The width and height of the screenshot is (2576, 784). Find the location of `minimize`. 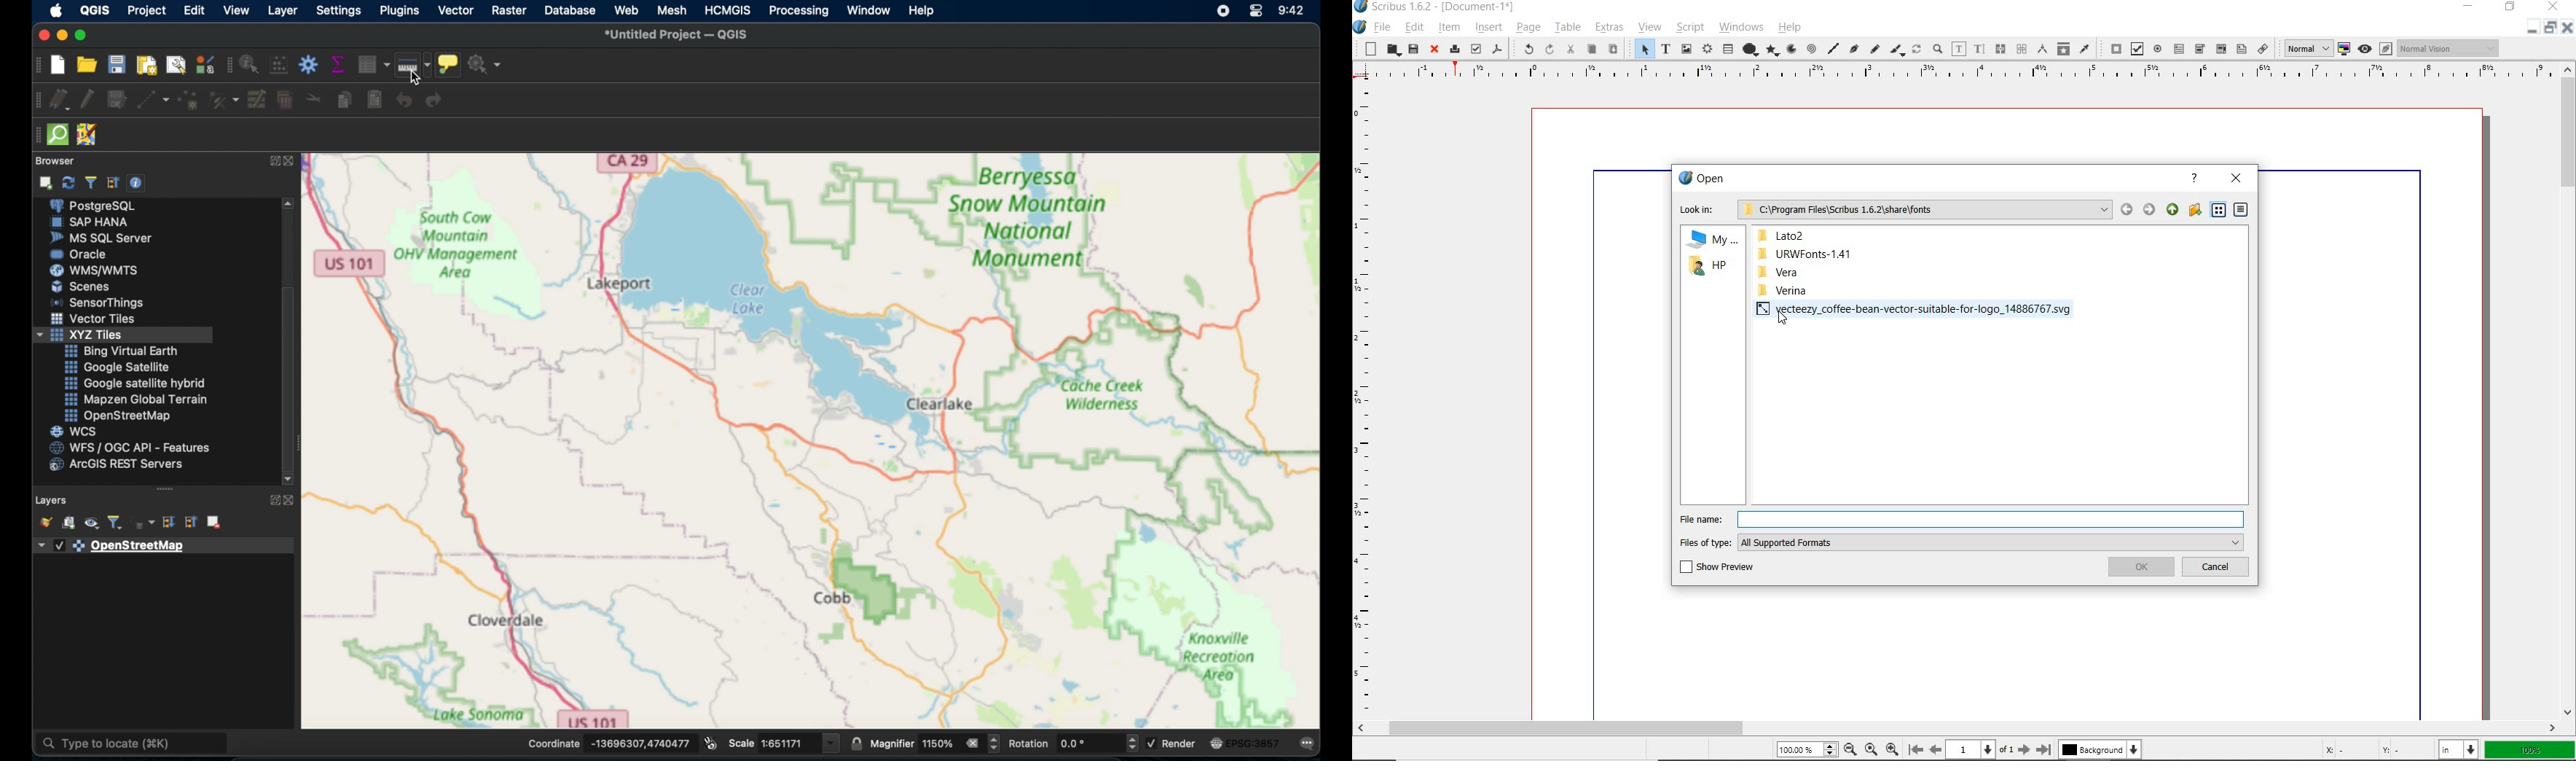

minimize is located at coordinates (2472, 7).